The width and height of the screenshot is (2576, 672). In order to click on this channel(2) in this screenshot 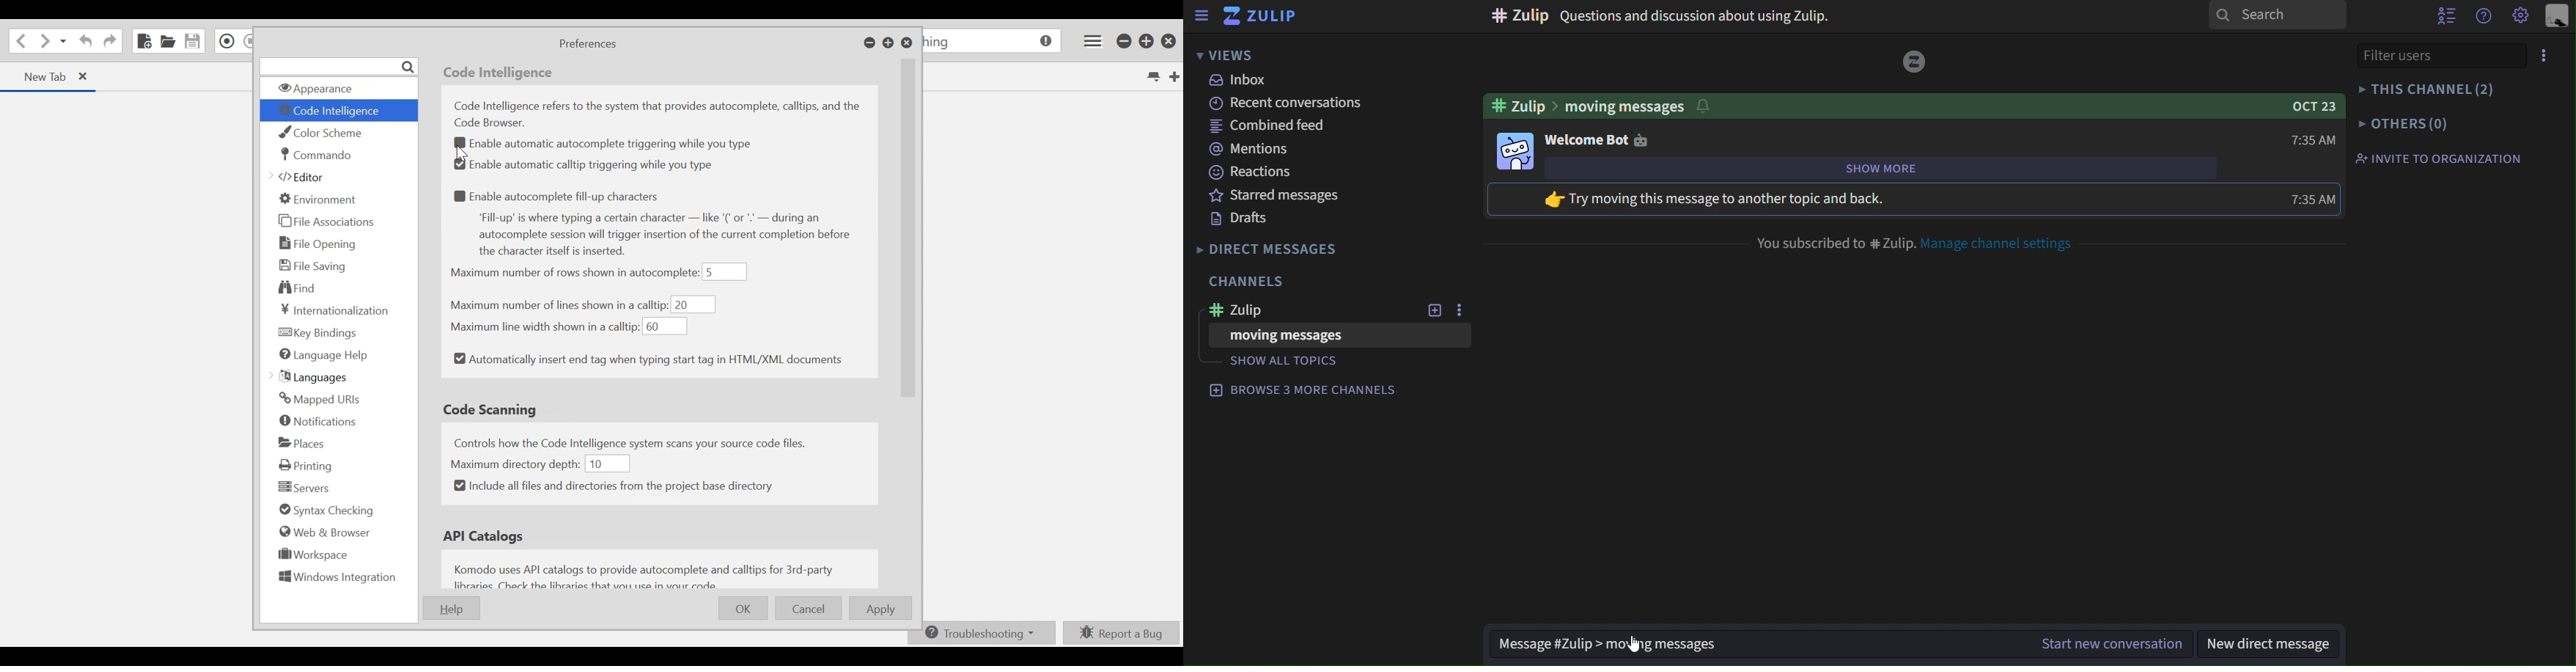, I will do `click(2429, 90)`.